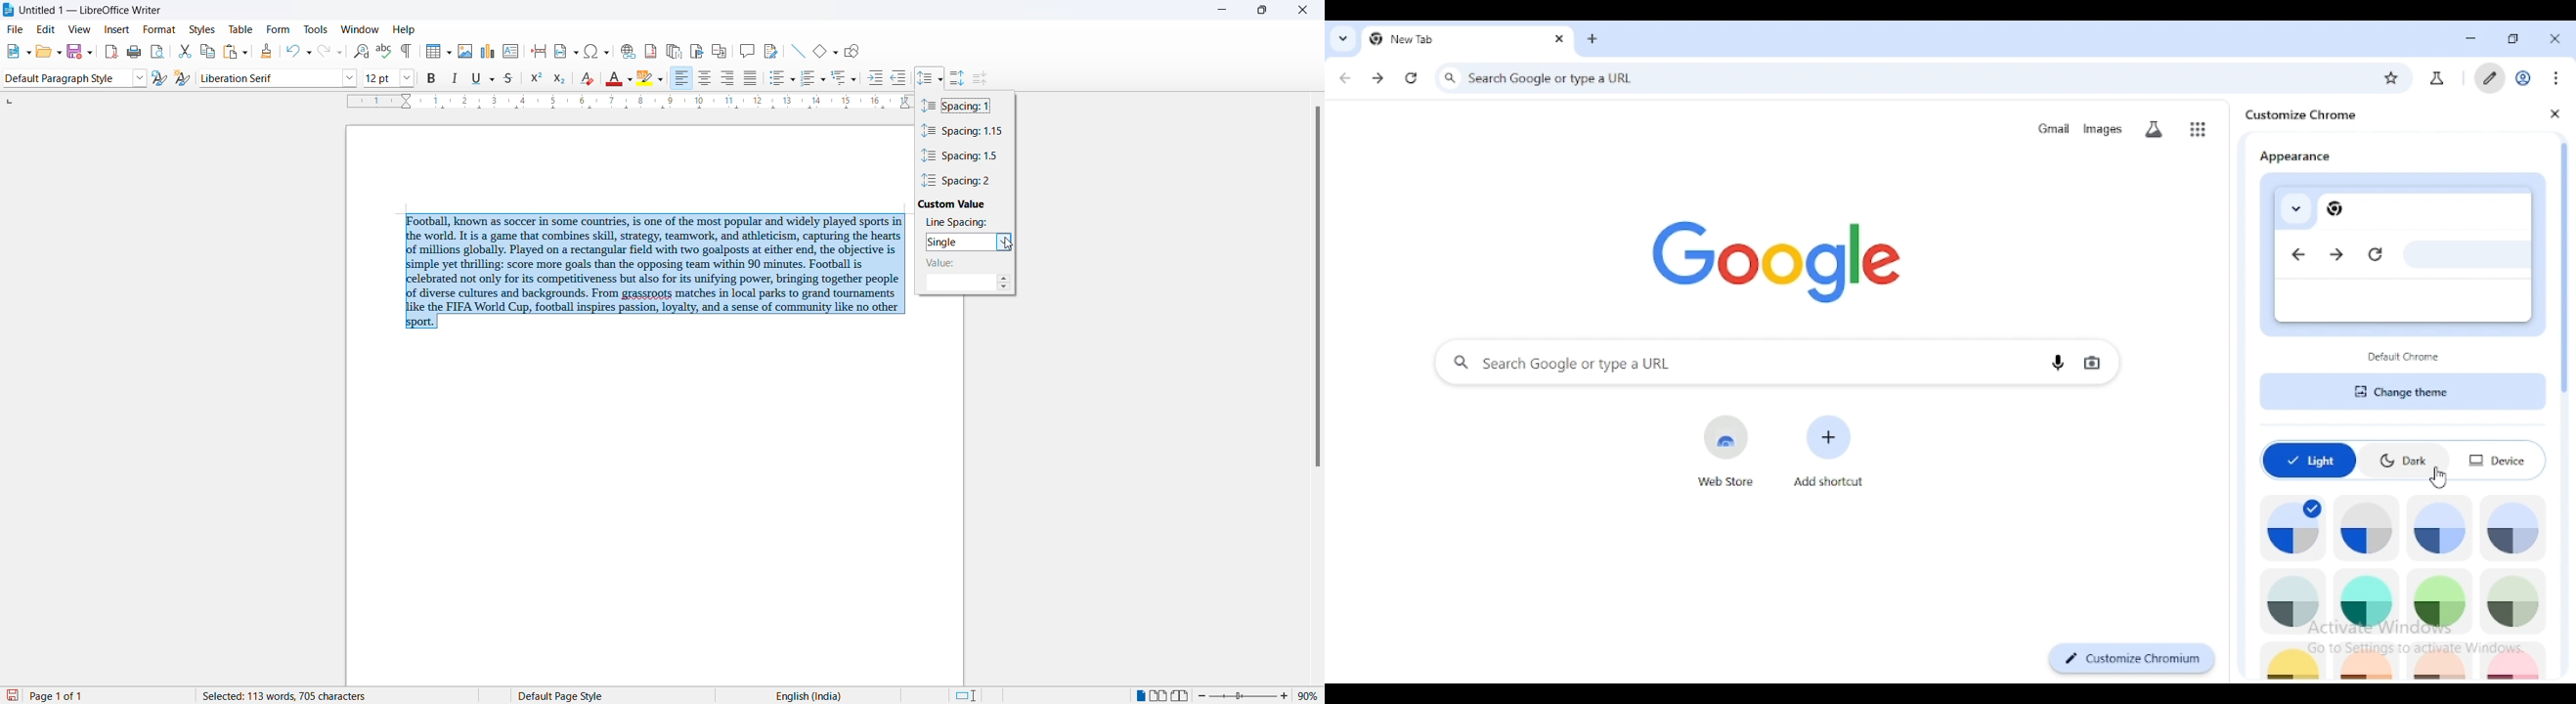 The image size is (2576, 728). What do you see at coordinates (2337, 257) in the screenshot?
I see `next` at bounding box center [2337, 257].